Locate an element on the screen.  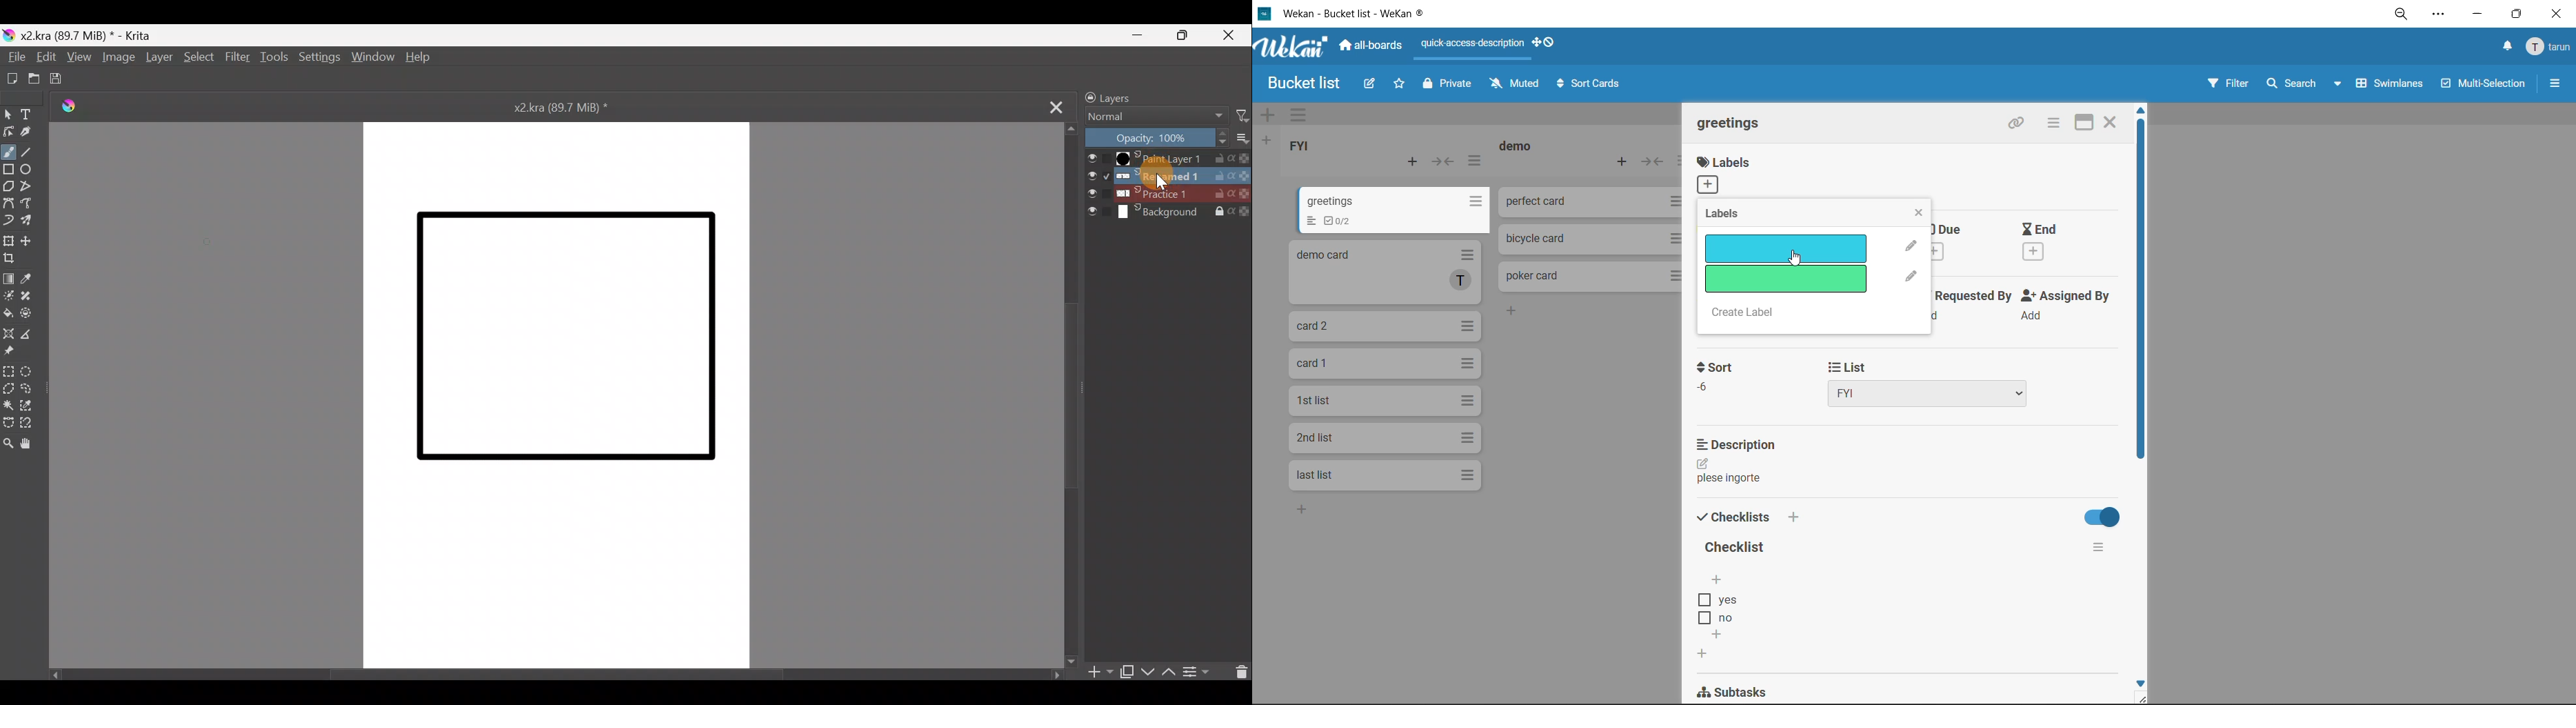
subtasks is located at coordinates (1742, 691).